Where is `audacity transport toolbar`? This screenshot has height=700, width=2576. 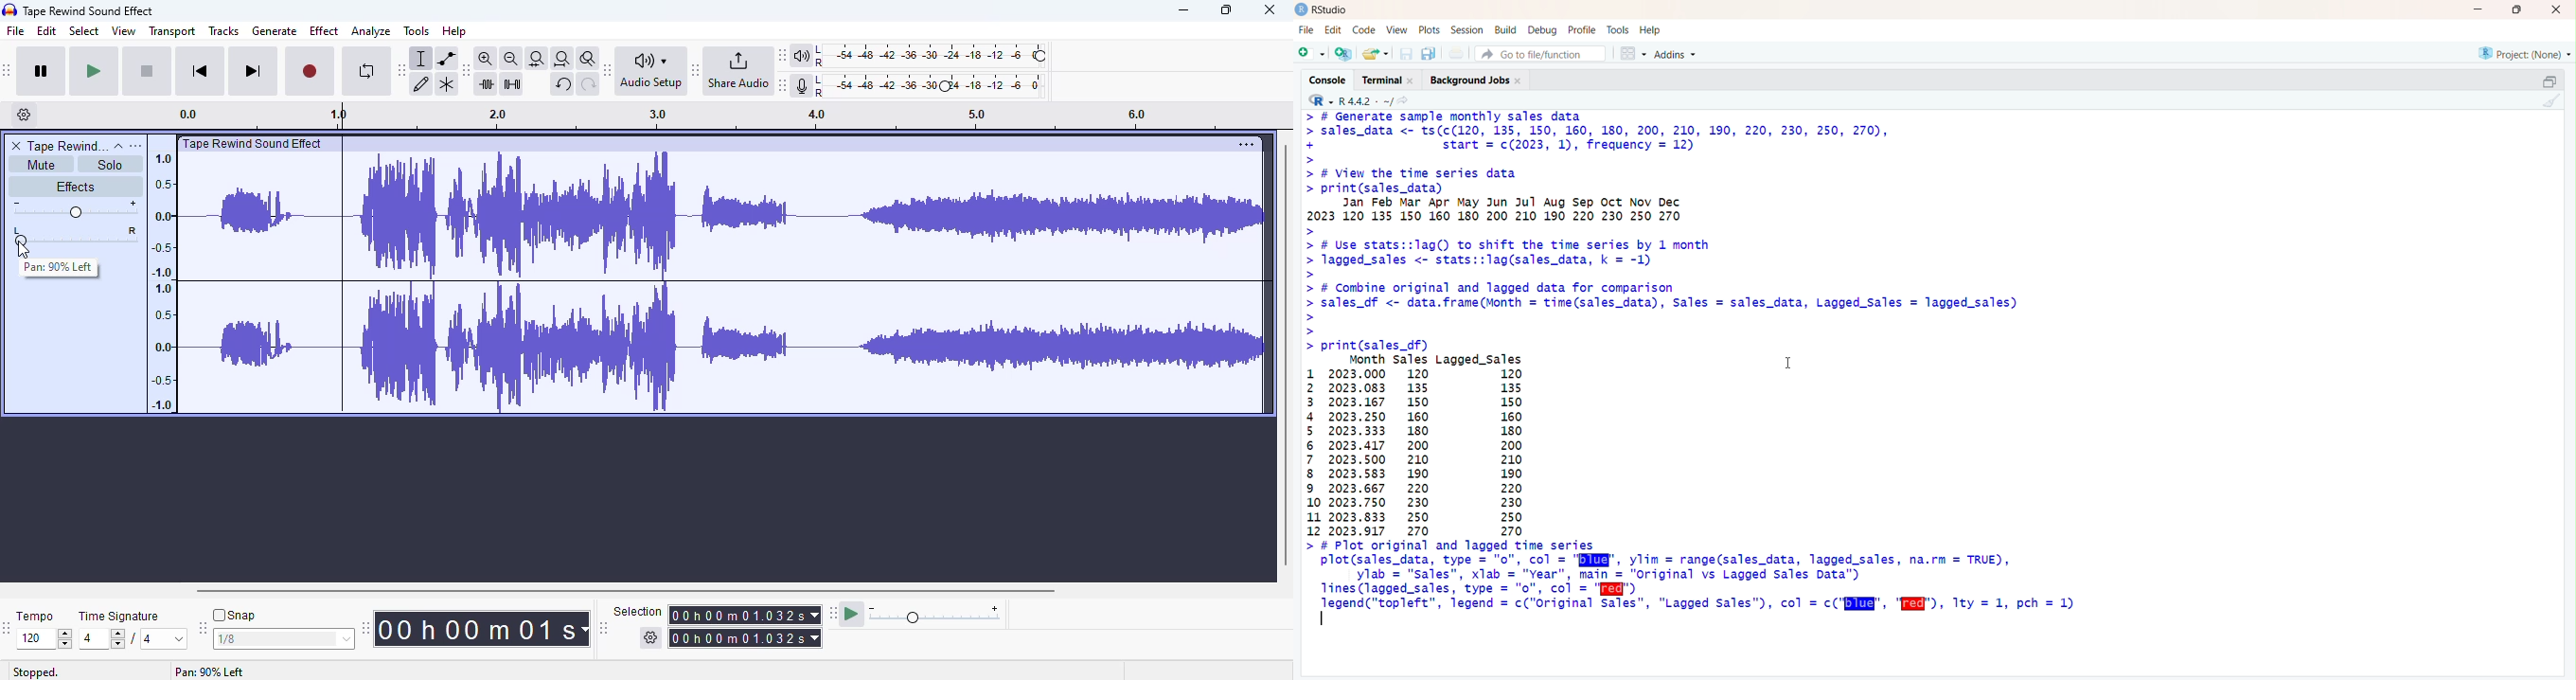 audacity transport toolbar is located at coordinates (7, 69).